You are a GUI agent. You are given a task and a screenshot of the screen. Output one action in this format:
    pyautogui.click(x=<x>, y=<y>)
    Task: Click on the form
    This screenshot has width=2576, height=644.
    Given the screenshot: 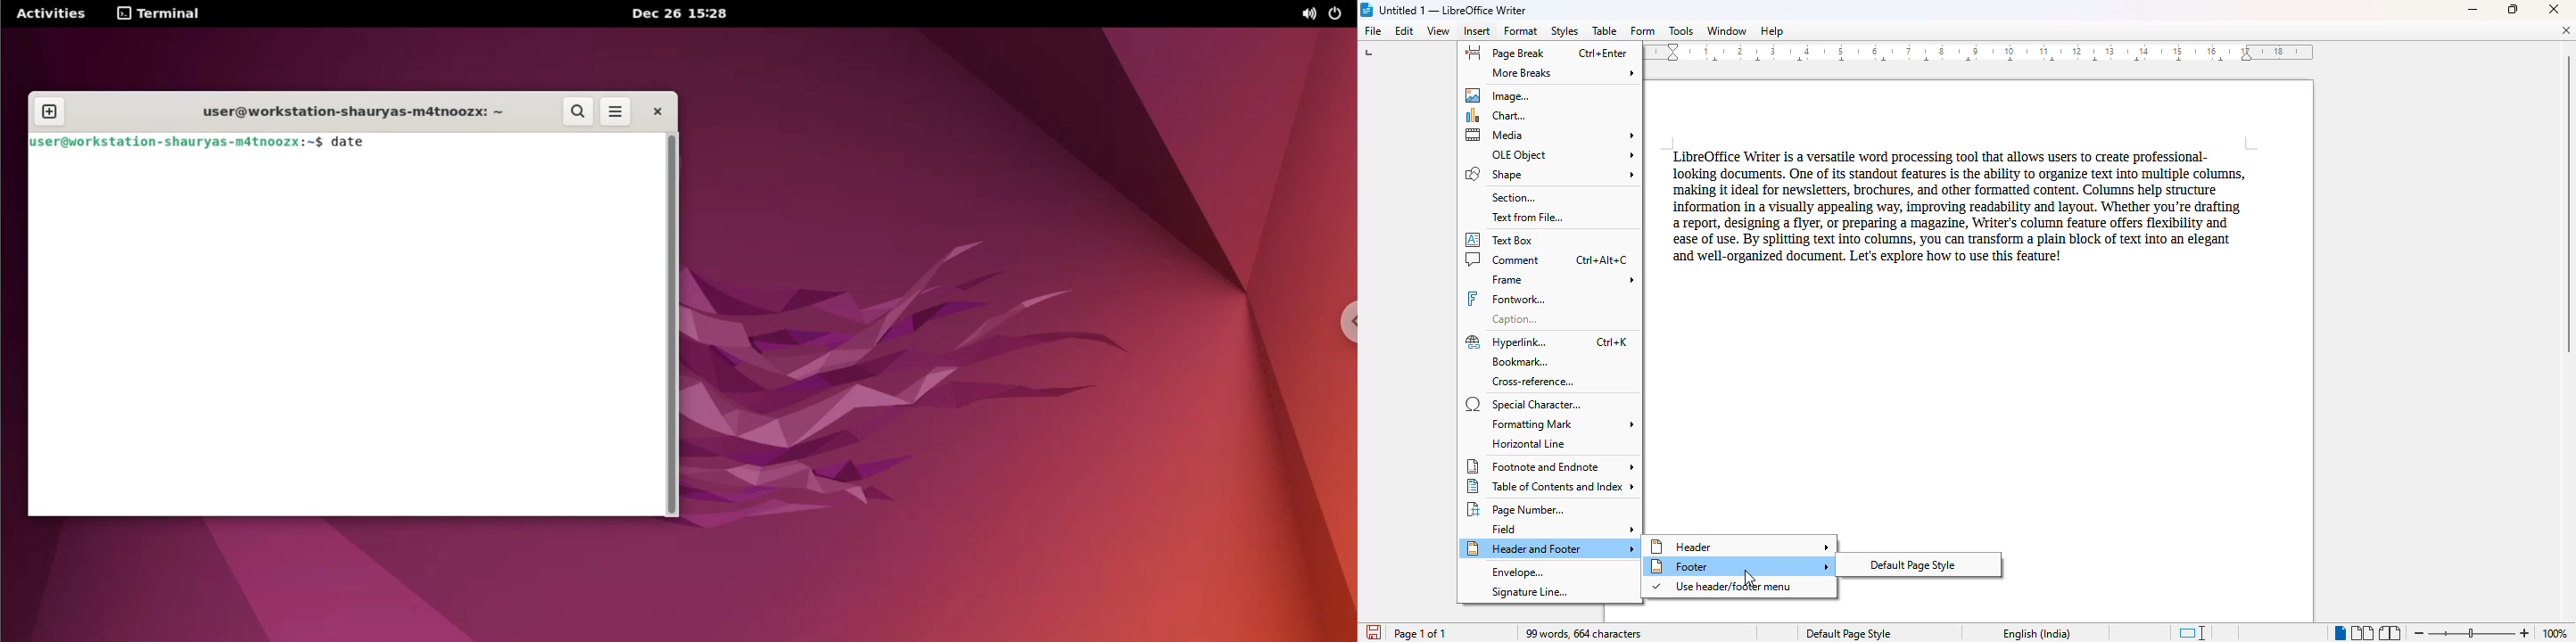 What is the action you would take?
    pyautogui.click(x=1642, y=31)
    